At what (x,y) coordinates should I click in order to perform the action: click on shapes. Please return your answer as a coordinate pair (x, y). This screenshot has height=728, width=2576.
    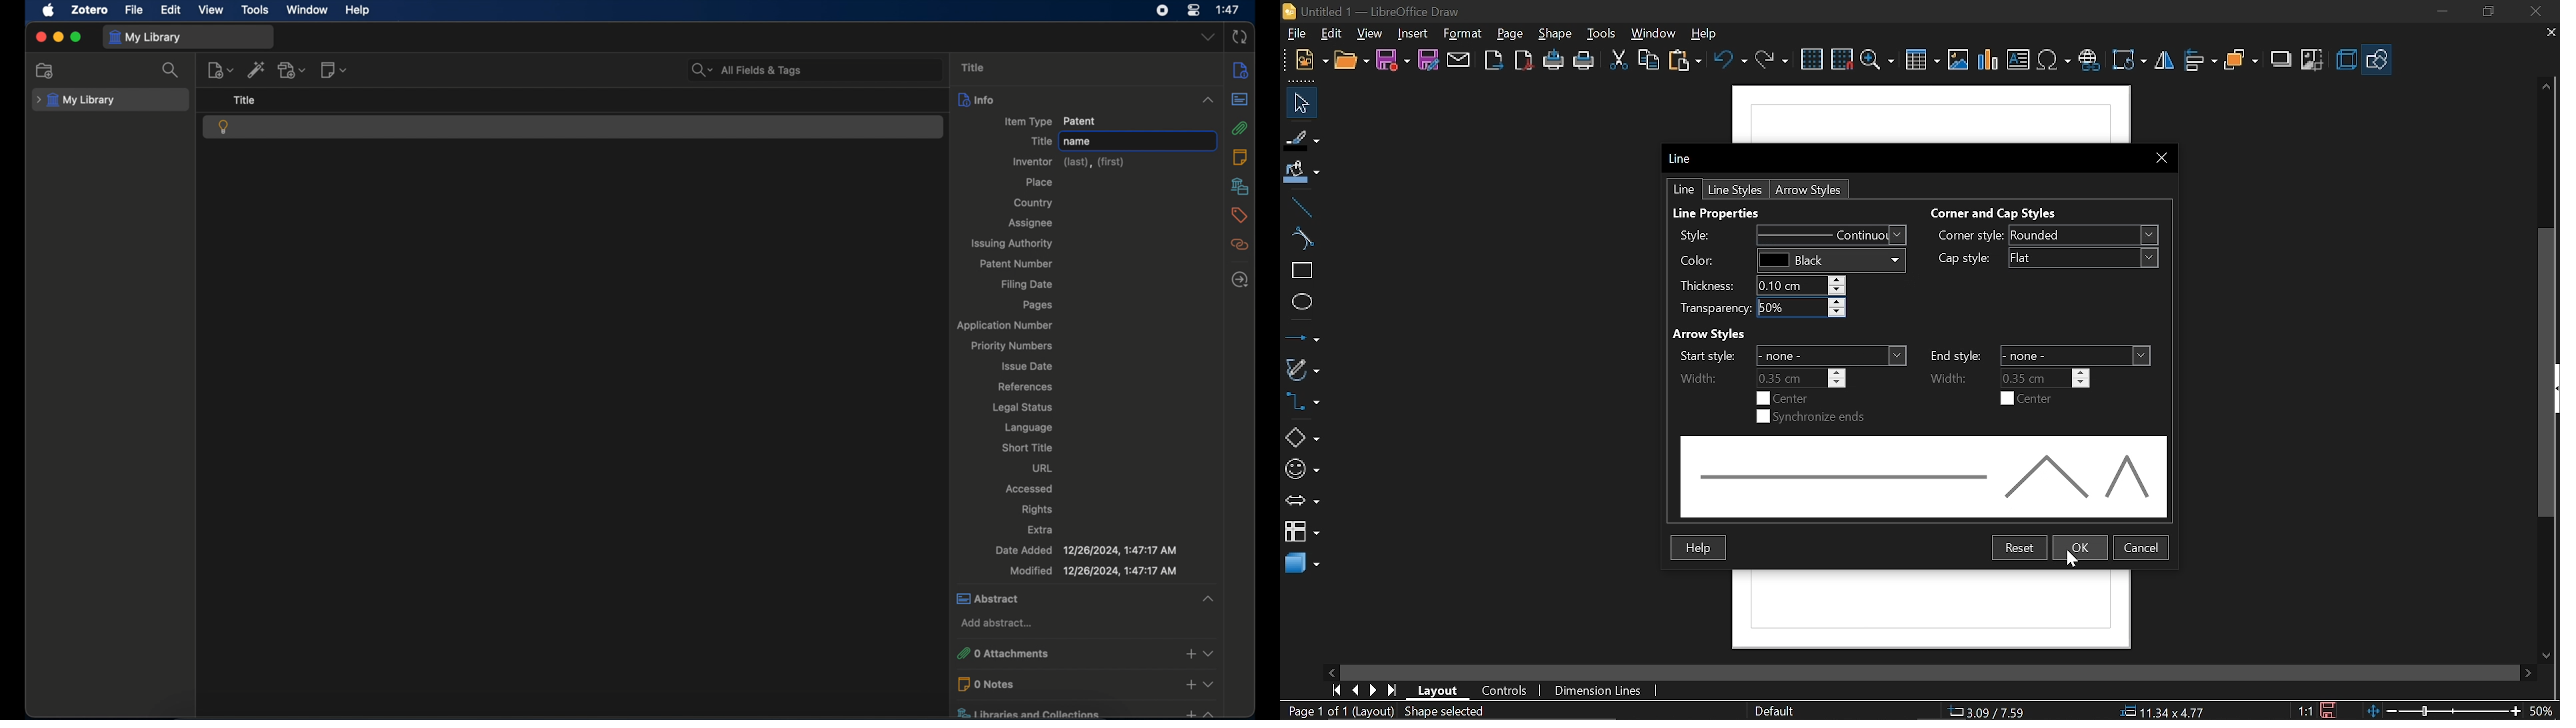
    Looking at the image, I should click on (2376, 58).